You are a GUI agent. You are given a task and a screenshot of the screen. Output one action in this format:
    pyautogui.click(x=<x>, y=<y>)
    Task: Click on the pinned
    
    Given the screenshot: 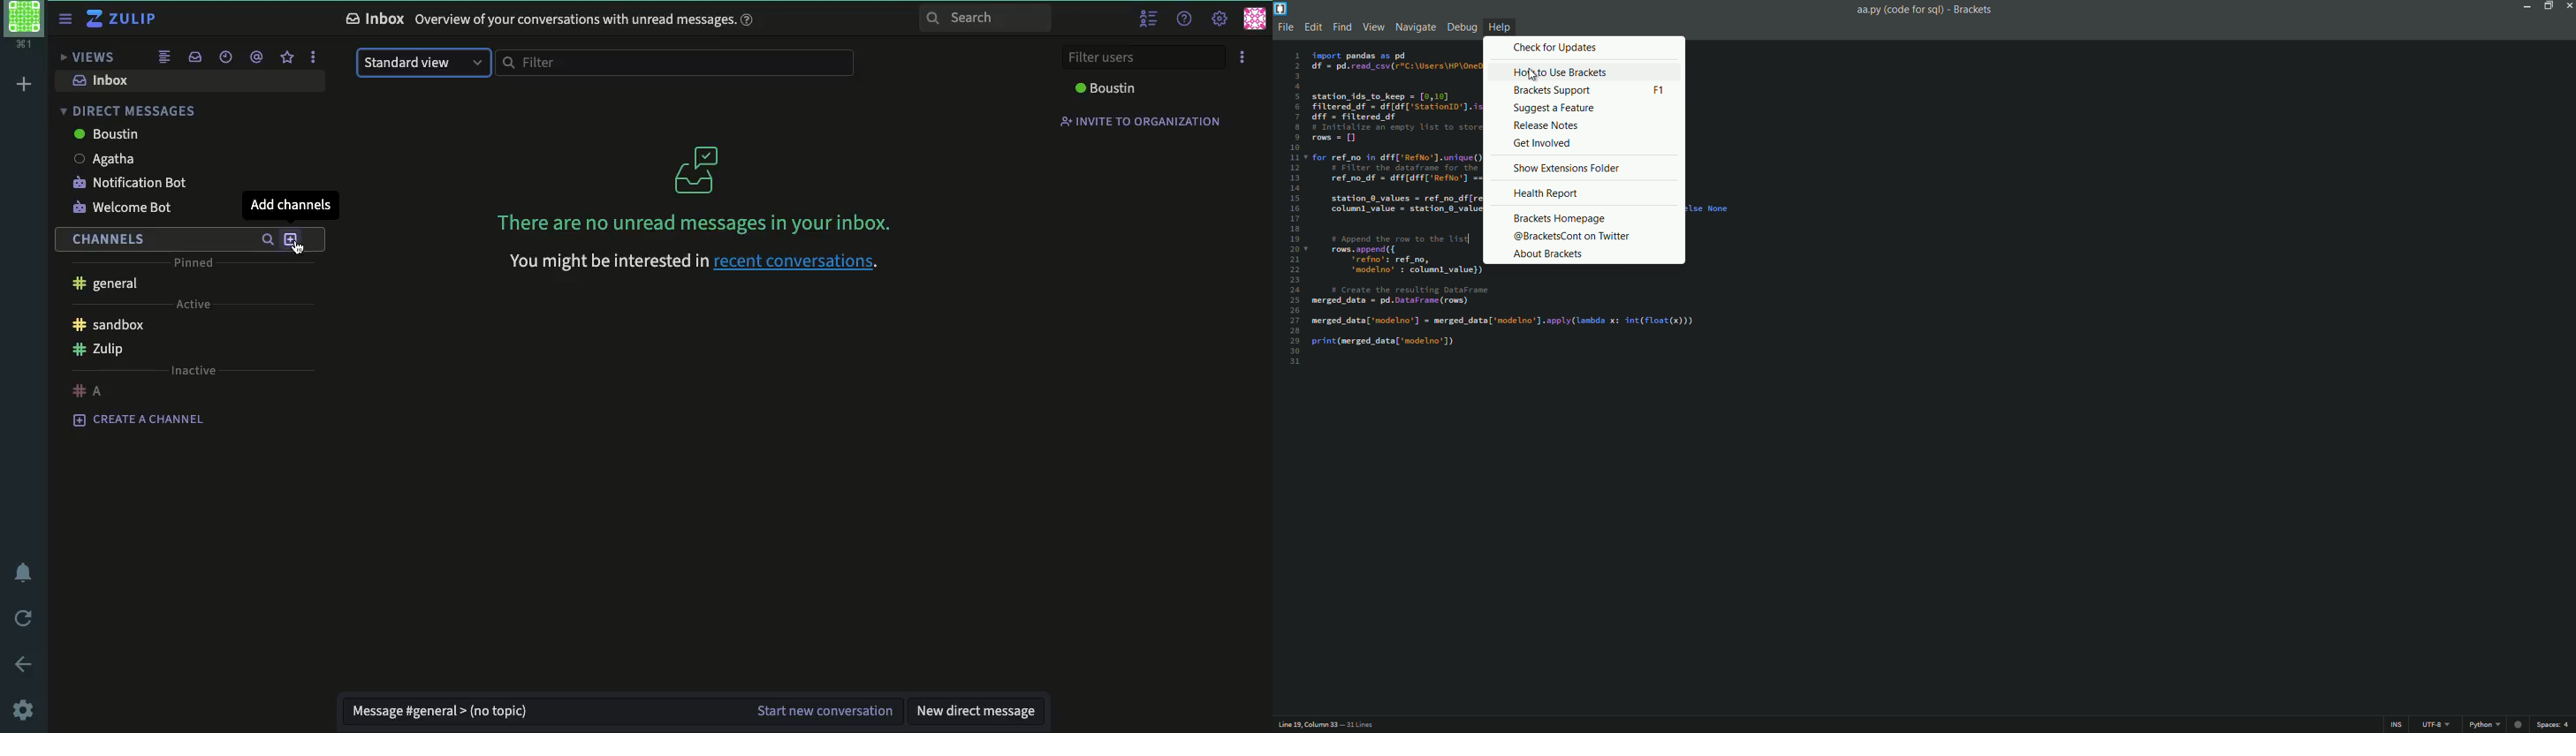 What is the action you would take?
    pyautogui.click(x=186, y=264)
    